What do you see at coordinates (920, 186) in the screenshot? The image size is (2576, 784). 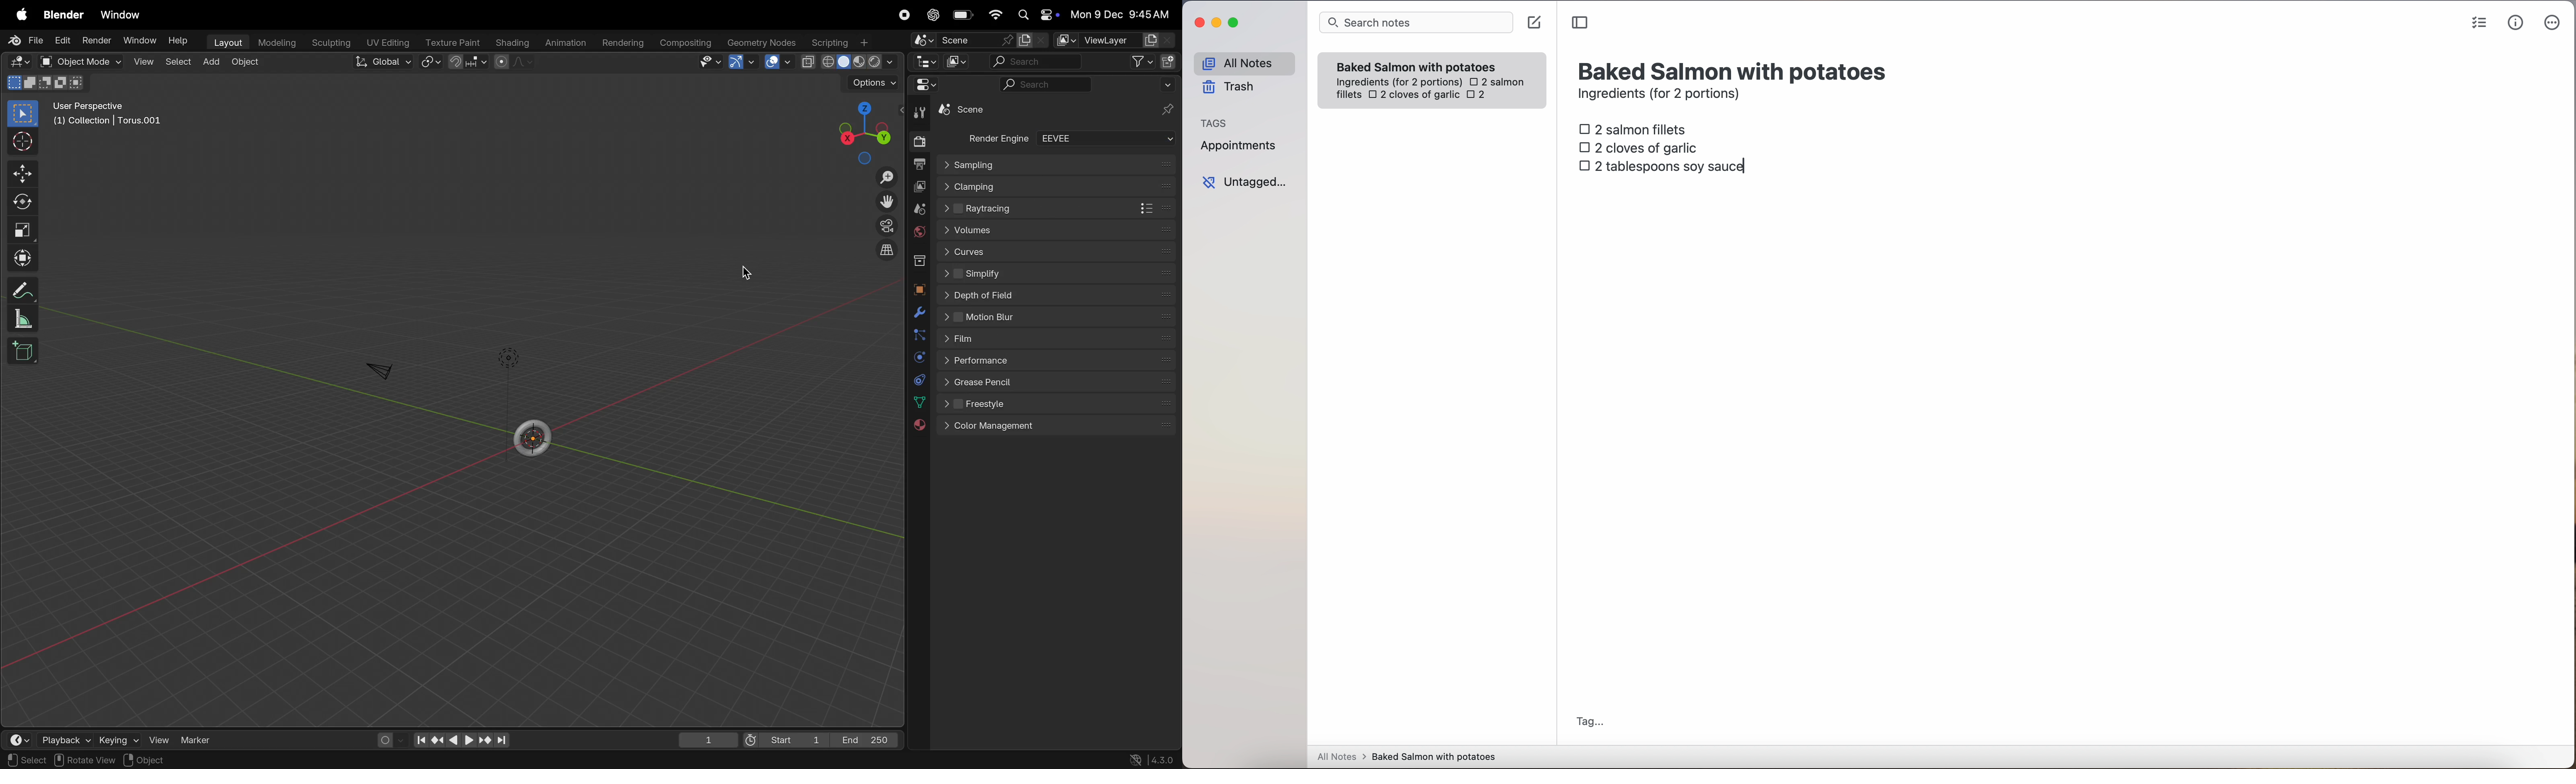 I see `view layer` at bounding box center [920, 186].